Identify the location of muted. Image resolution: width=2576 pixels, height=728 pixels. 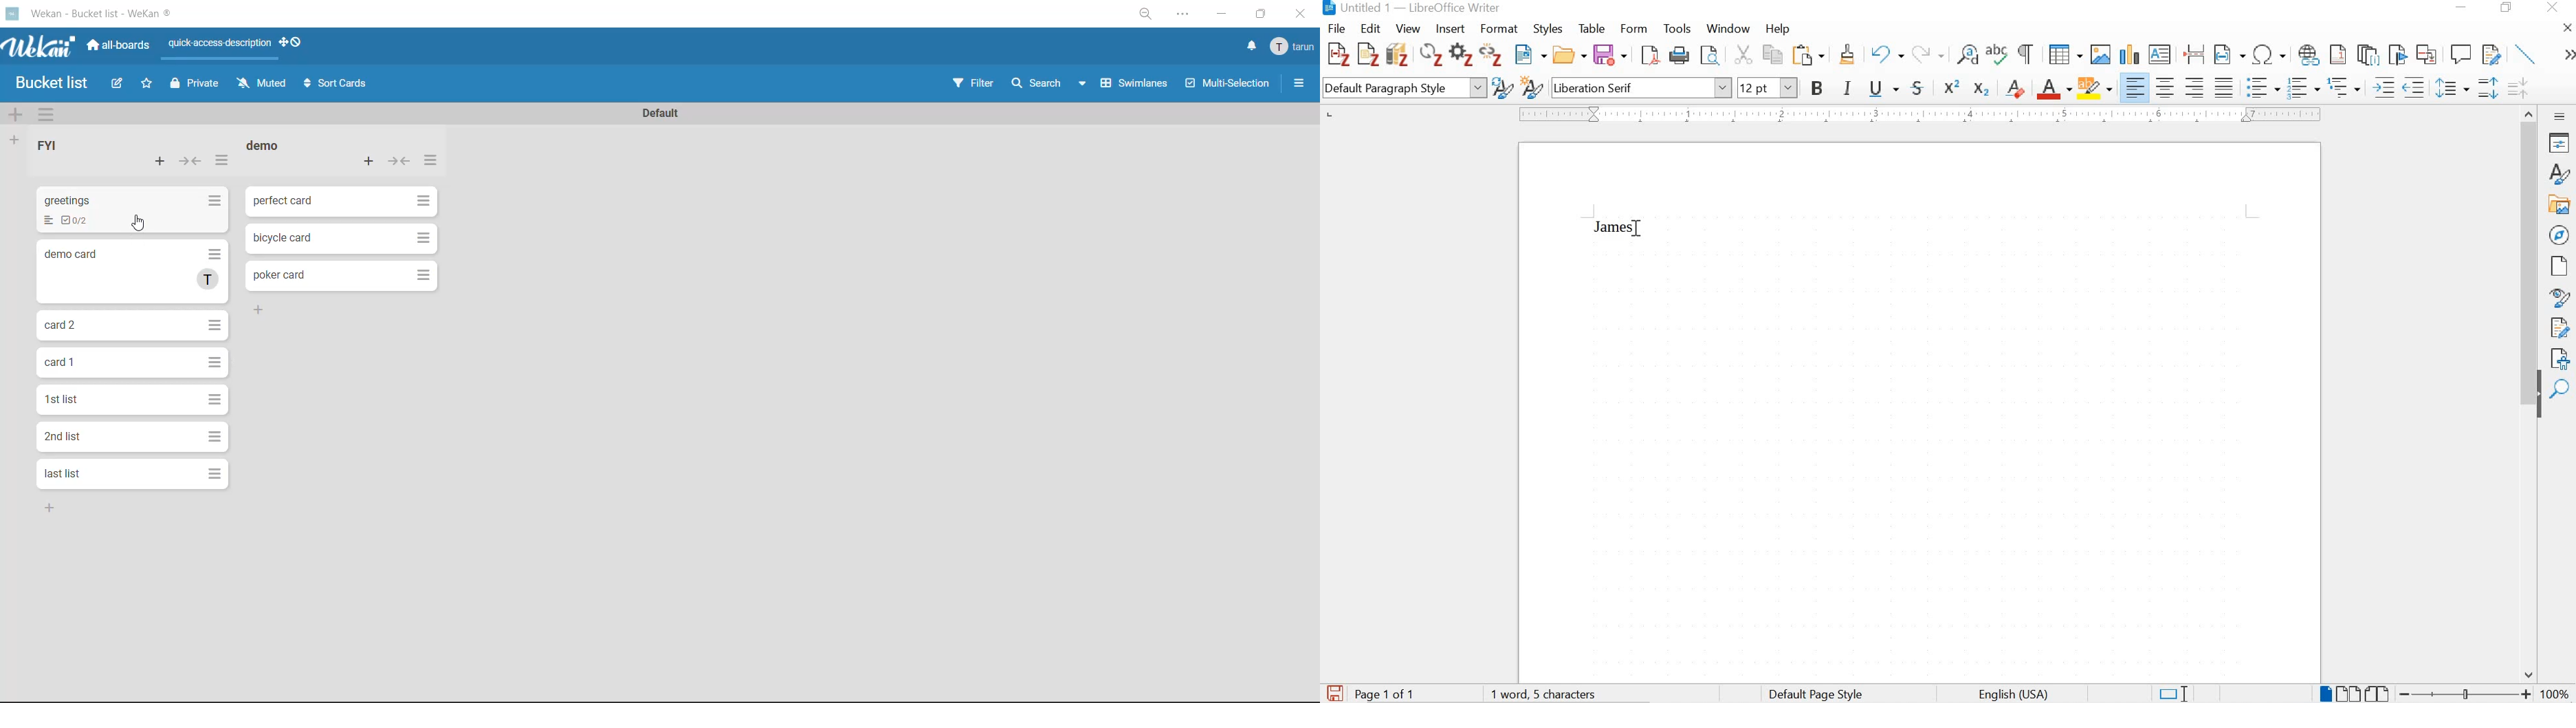
(262, 85).